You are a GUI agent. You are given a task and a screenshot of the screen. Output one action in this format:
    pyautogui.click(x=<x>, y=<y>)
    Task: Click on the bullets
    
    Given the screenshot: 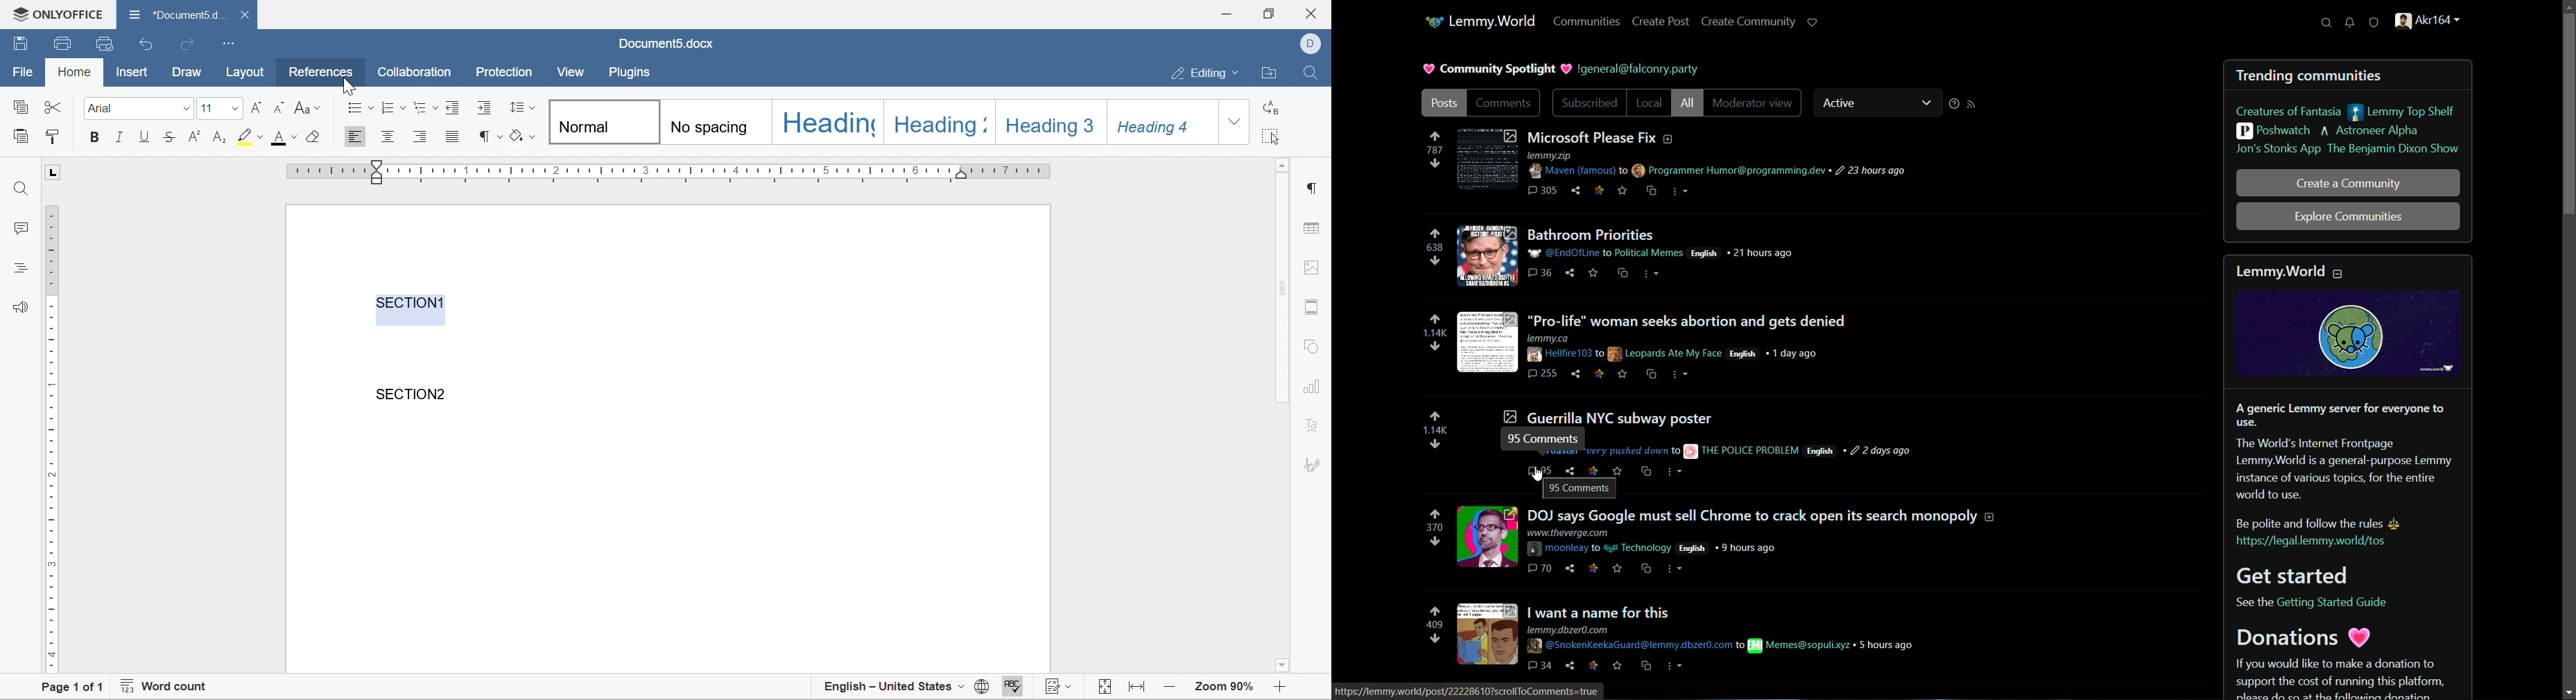 What is the action you would take?
    pyautogui.click(x=362, y=107)
    